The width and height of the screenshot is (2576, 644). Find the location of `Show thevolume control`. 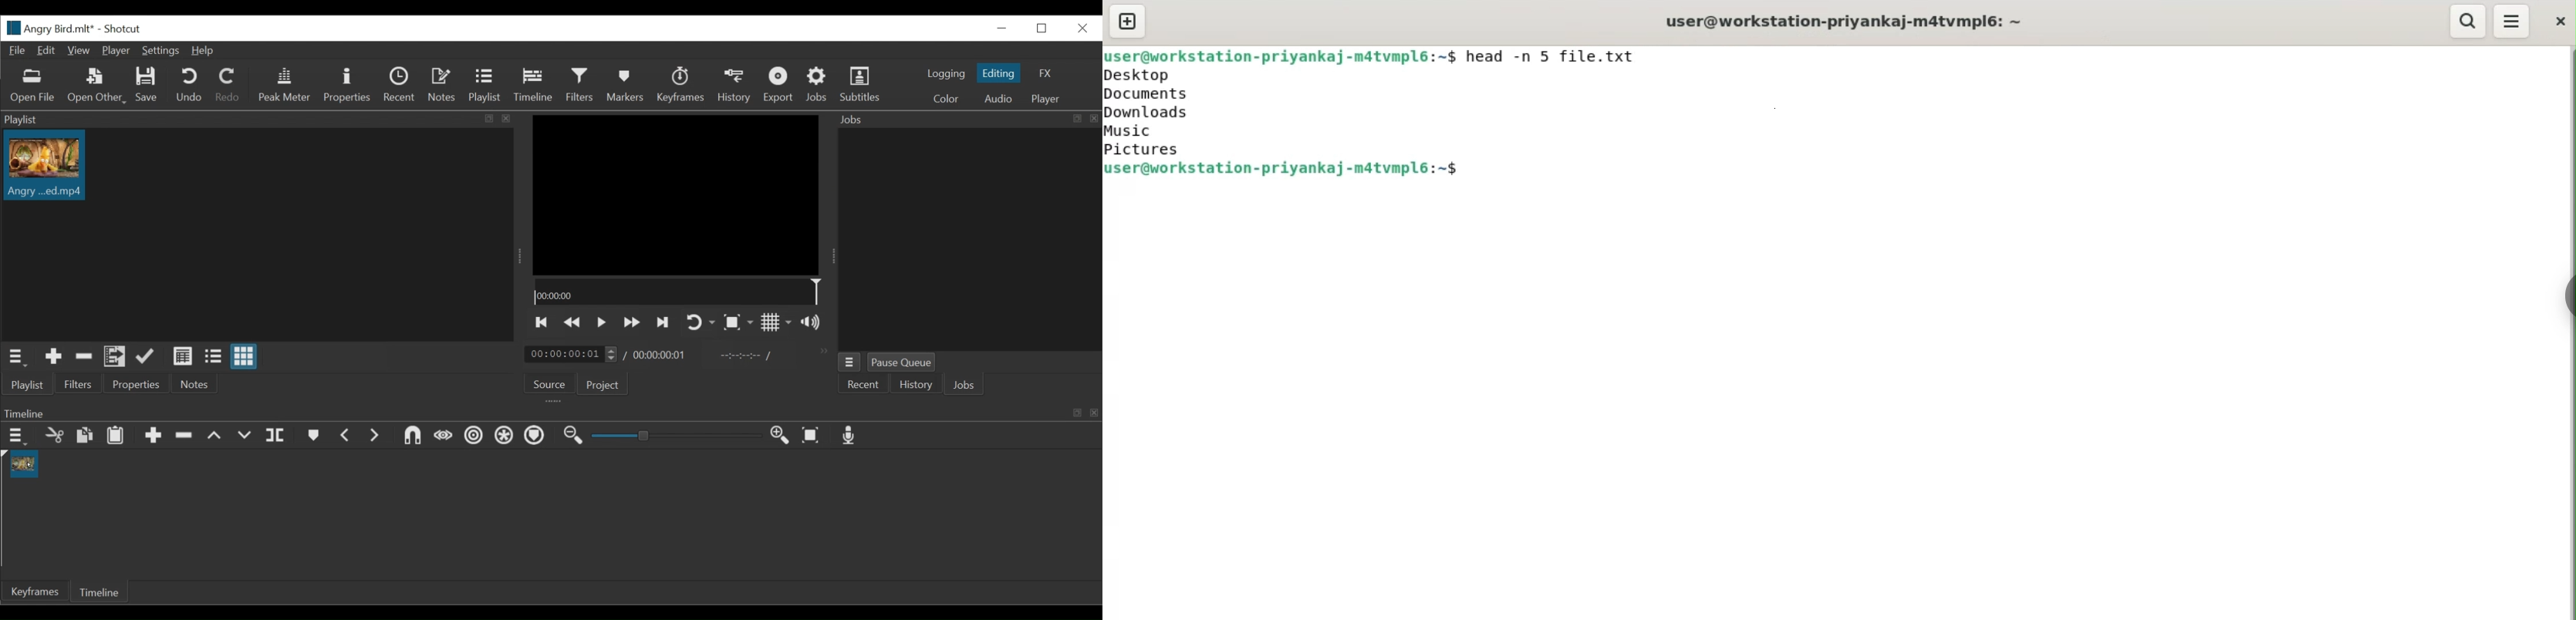

Show thevolume control is located at coordinates (814, 323).